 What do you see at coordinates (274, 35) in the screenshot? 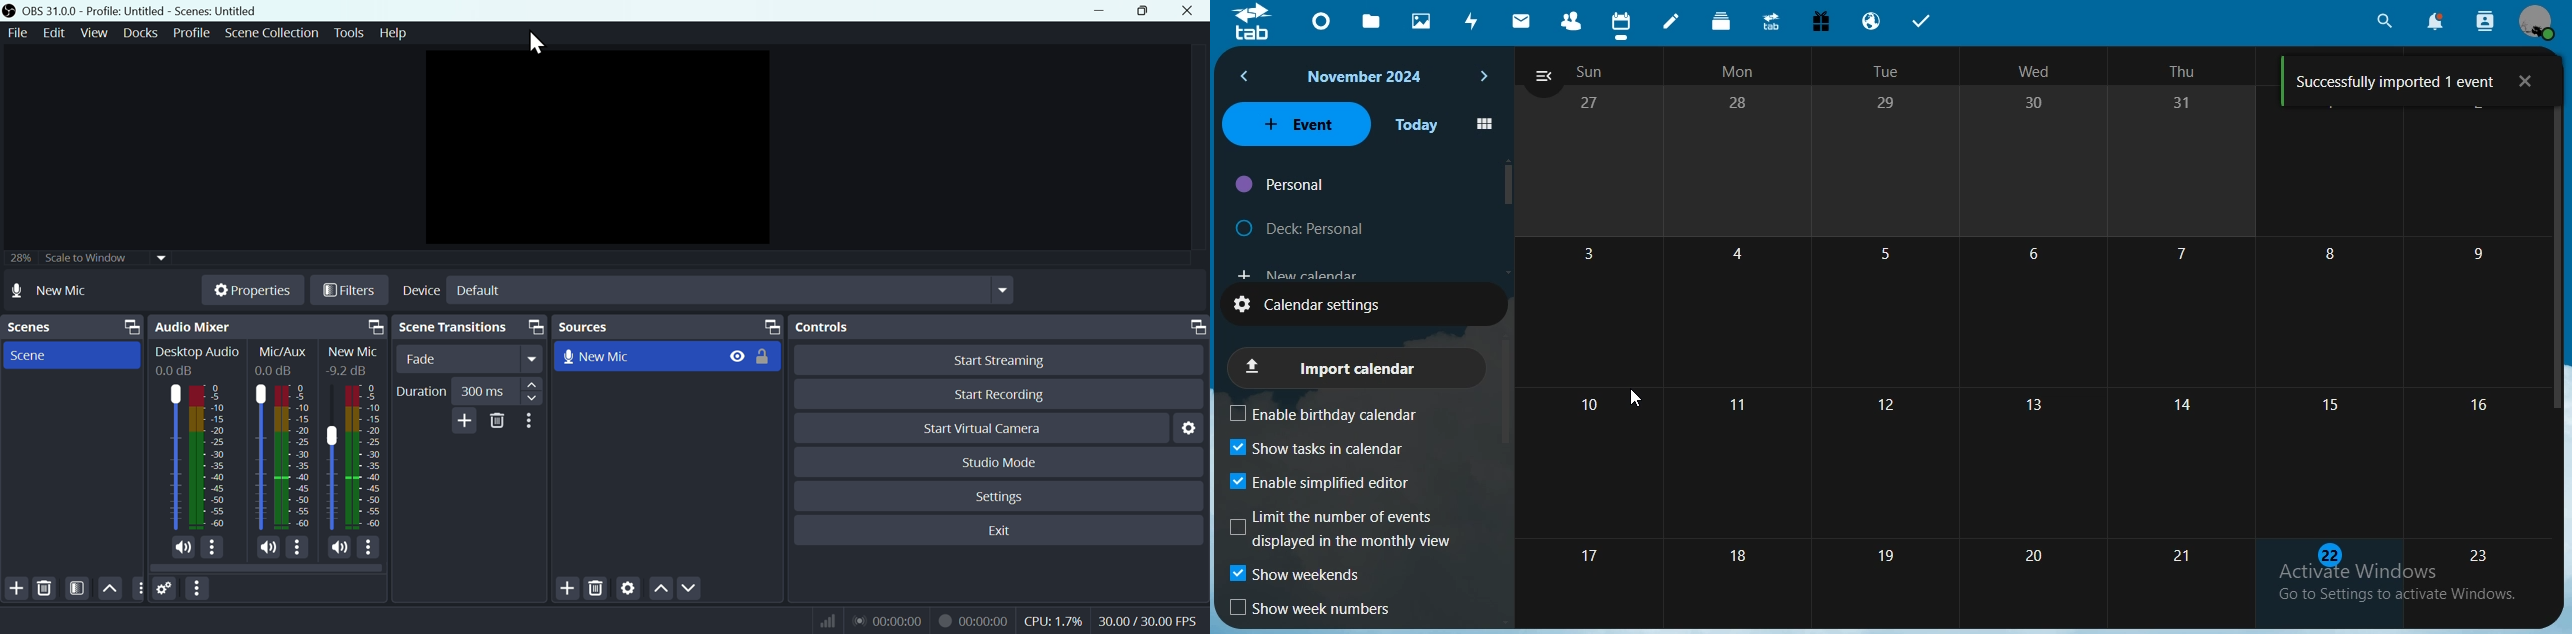
I see `Scene collection` at bounding box center [274, 35].